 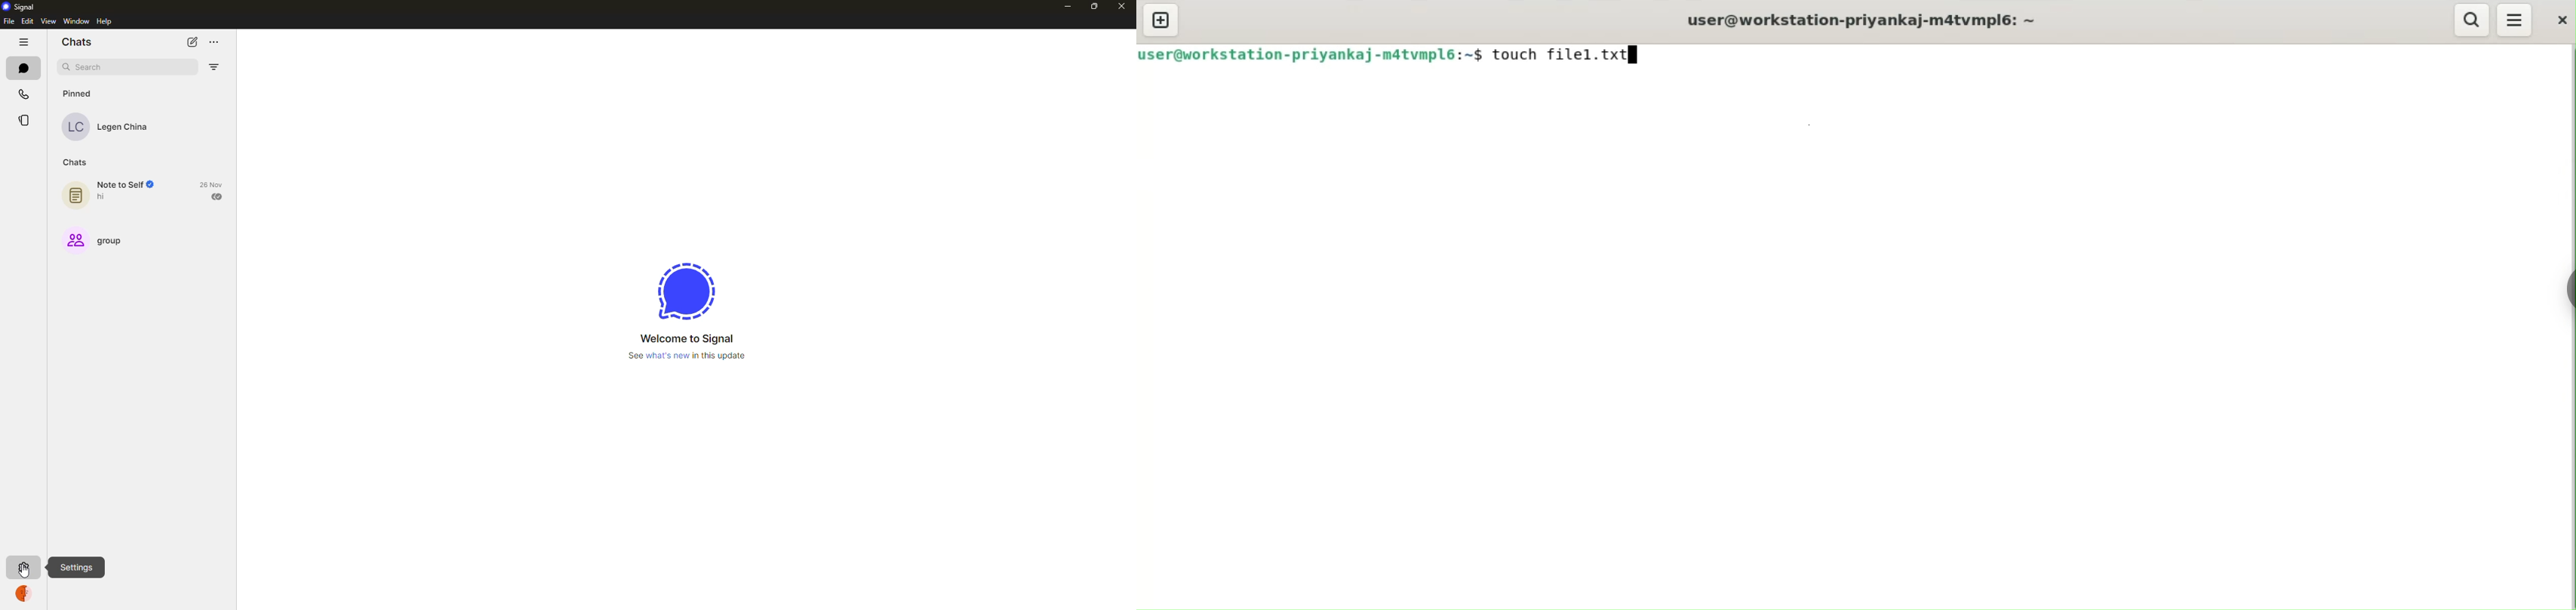 What do you see at coordinates (213, 184) in the screenshot?
I see `date` at bounding box center [213, 184].